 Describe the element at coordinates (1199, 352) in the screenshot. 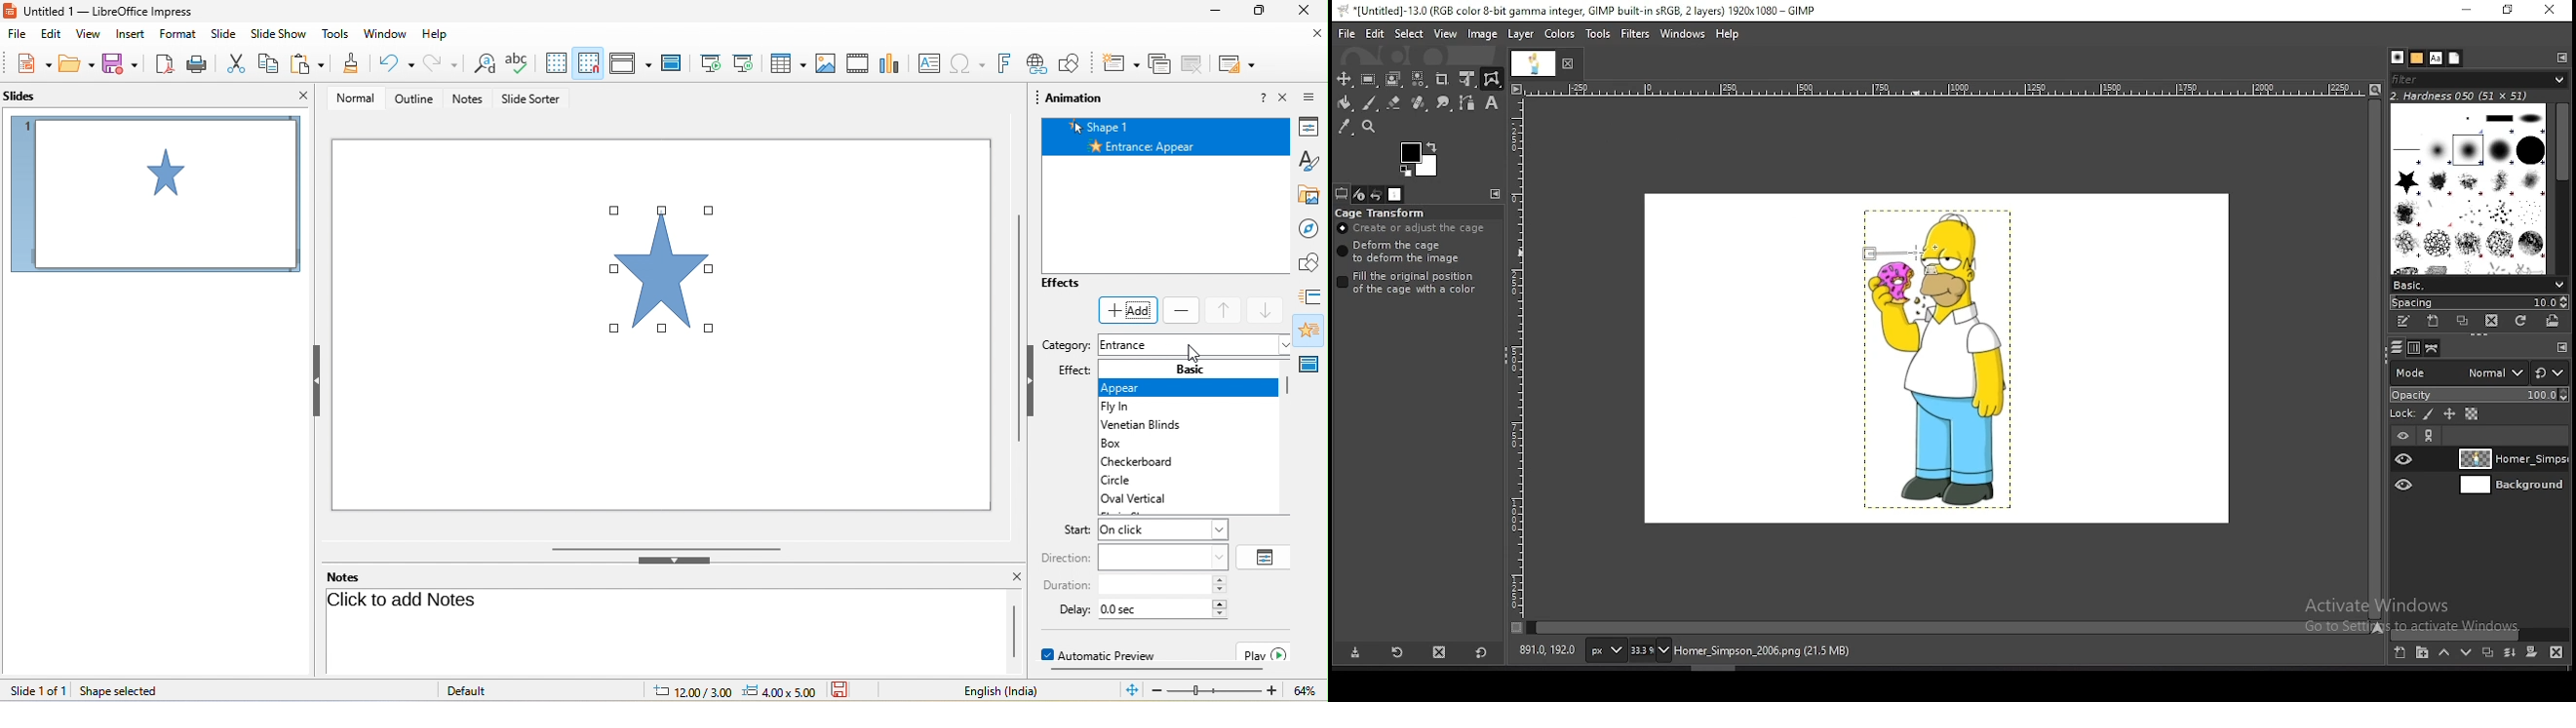

I see `cursor movement` at that location.